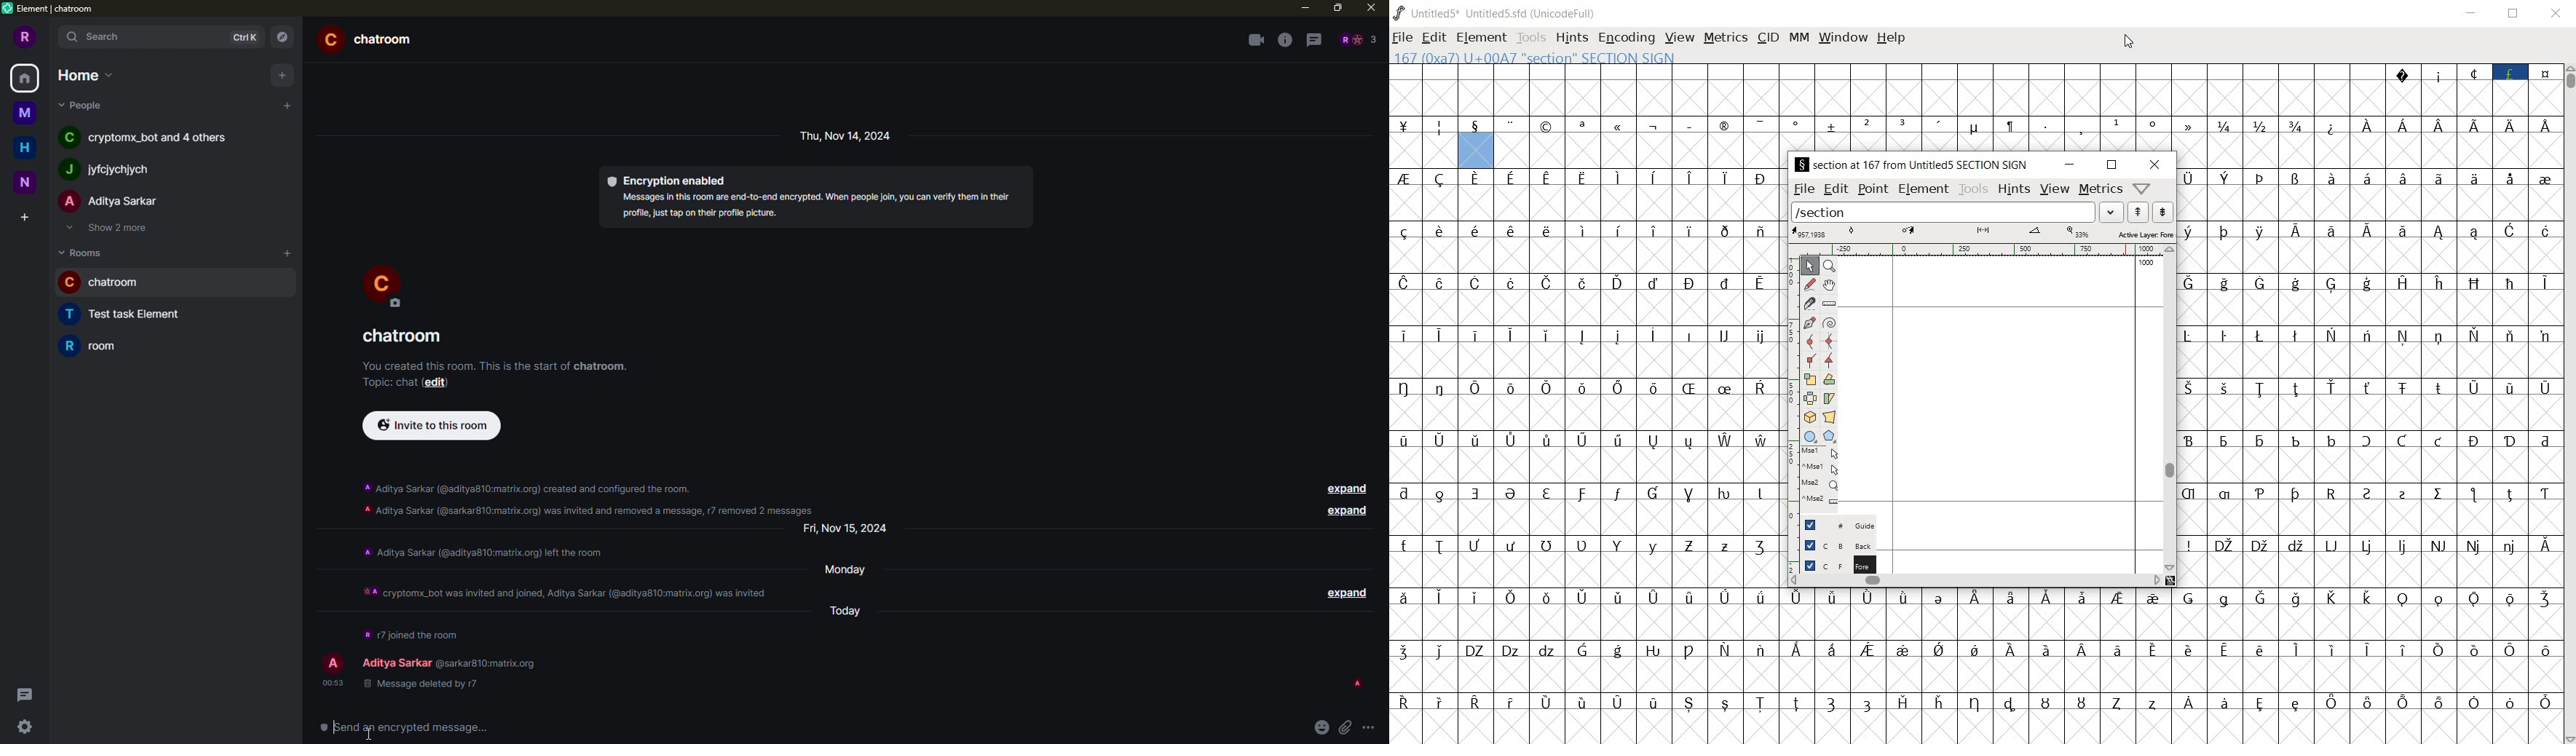  I want to click on show the next word on the list, so click(2138, 212).